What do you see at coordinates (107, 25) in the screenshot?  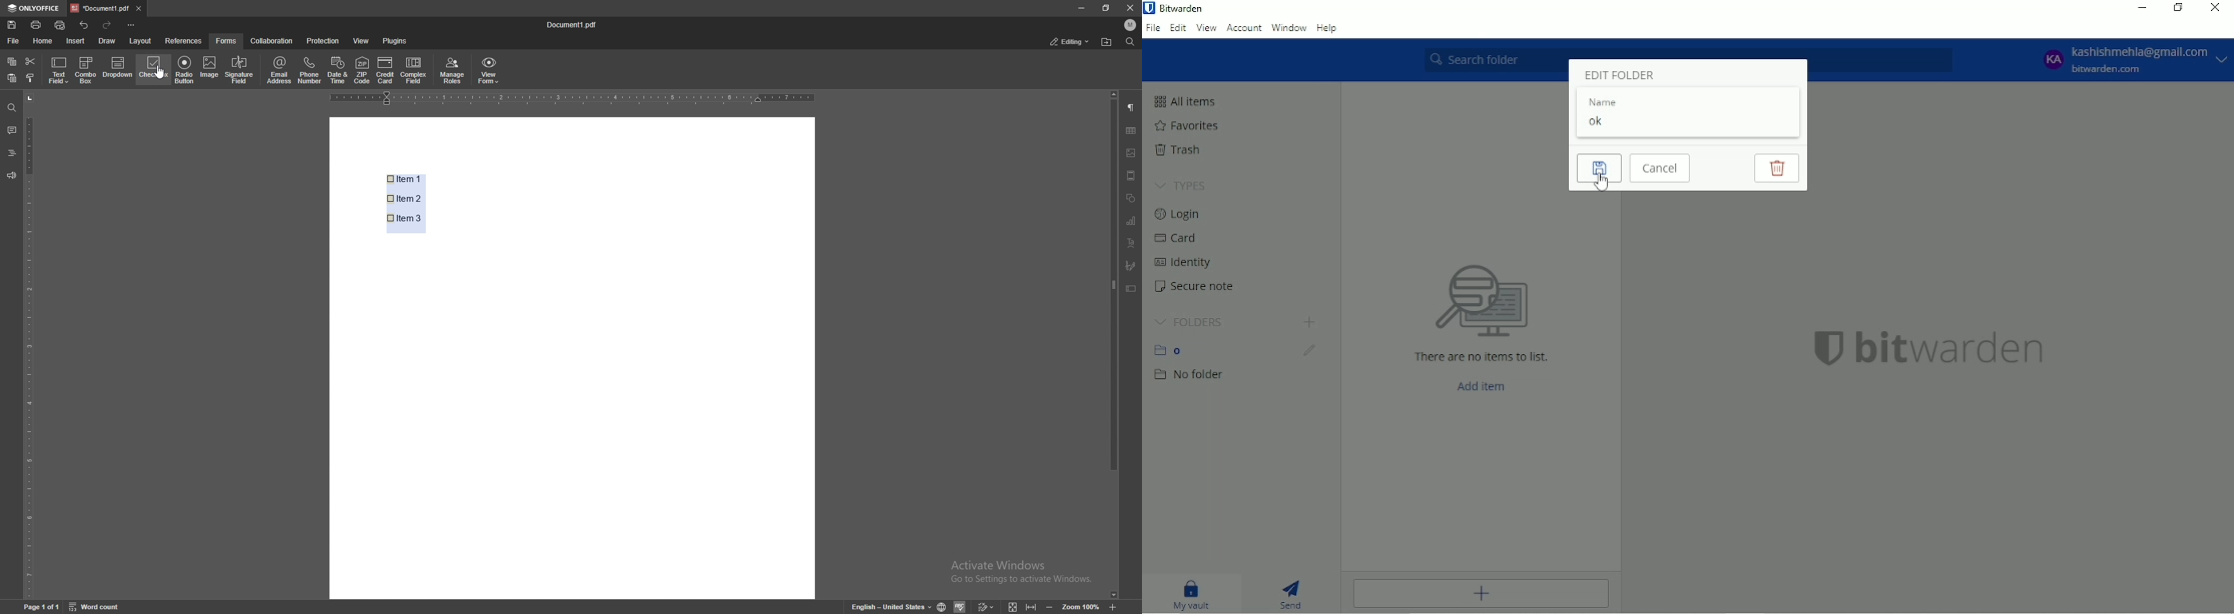 I see `redo` at bounding box center [107, 25].